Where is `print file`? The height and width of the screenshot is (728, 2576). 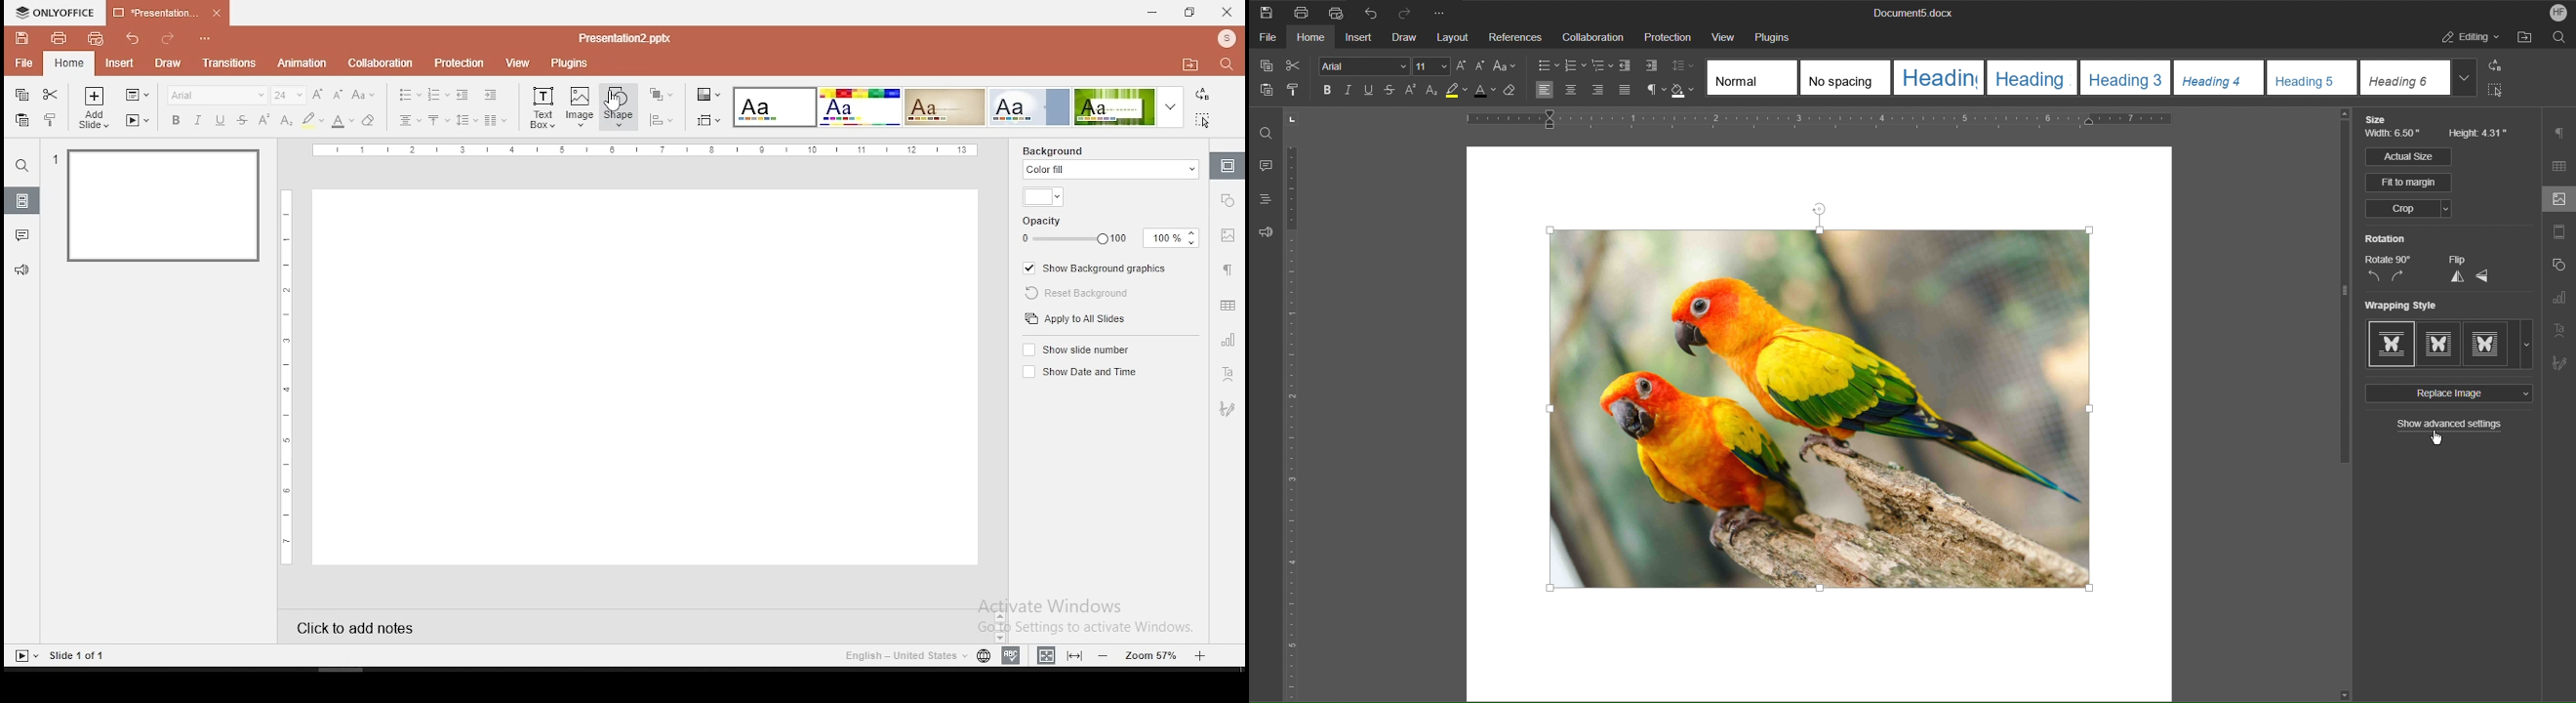 print file is located at coordinates (57, 38).